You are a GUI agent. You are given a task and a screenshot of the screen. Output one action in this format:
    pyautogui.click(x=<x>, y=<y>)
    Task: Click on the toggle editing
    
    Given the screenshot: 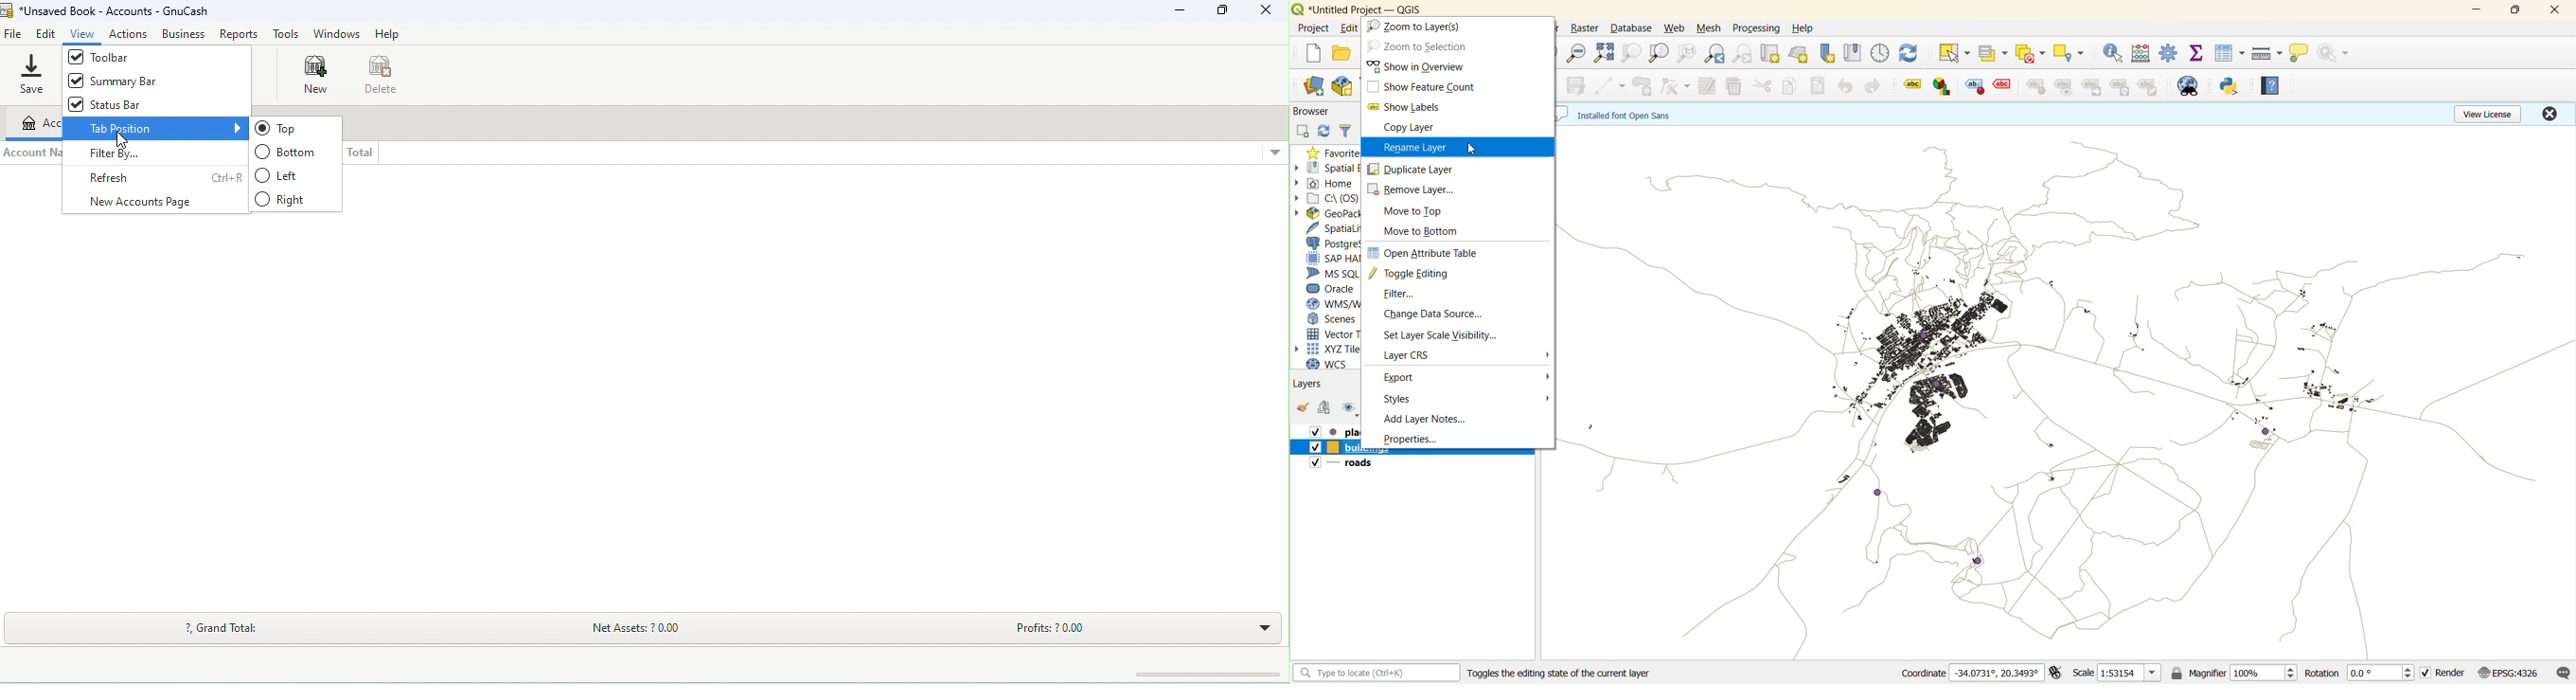 What is the action you would take?
    pyautogui.click(x=1409, y=274)
    